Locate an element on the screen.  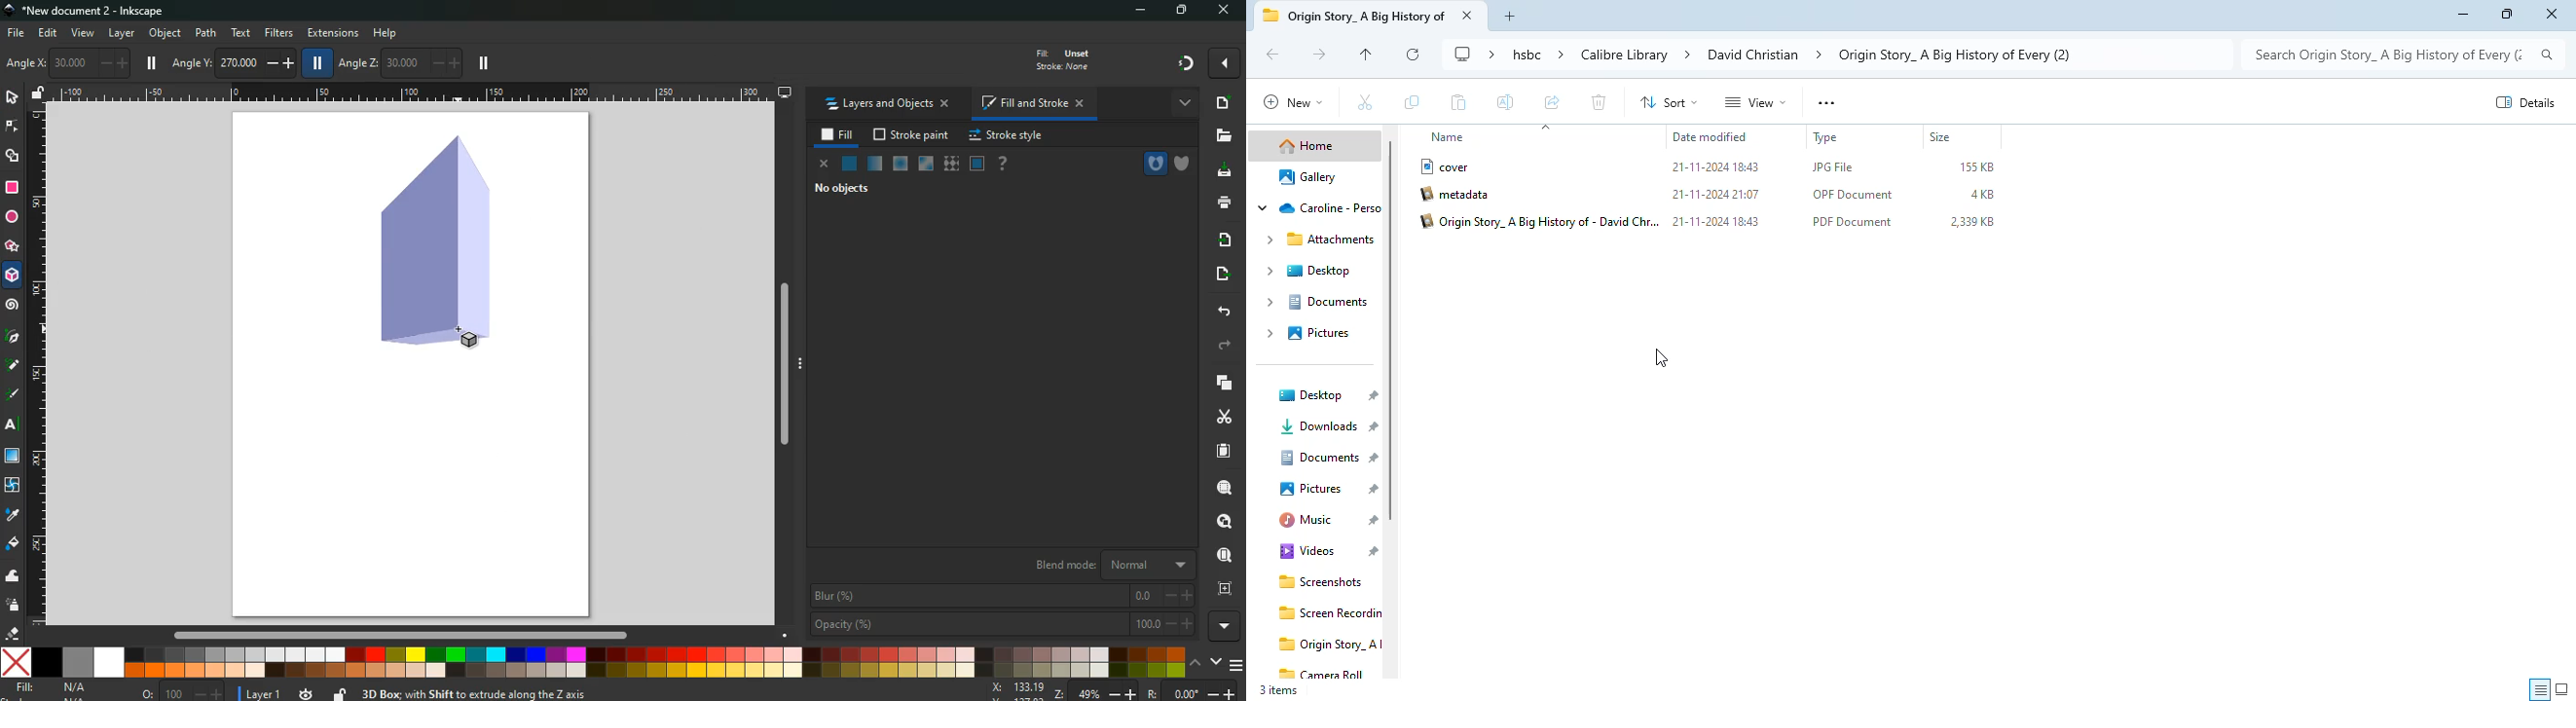
search is located at coordinates (2403, 55).